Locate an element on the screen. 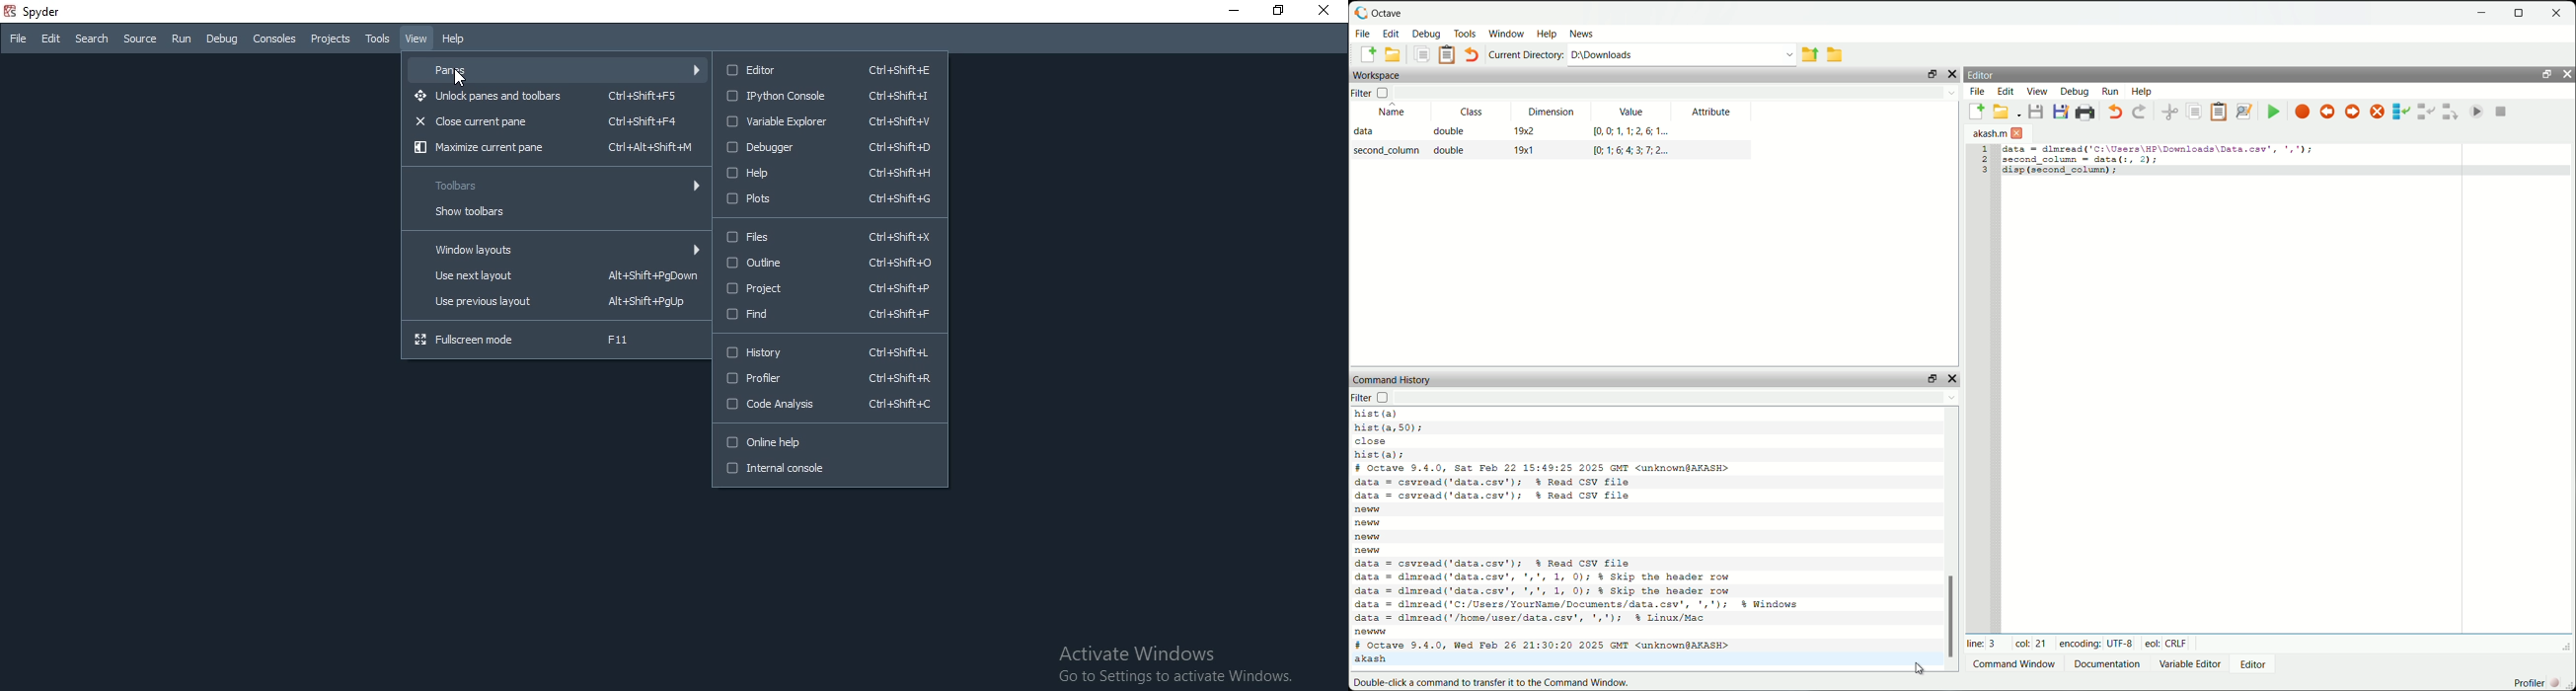 The width and height of the screenshot is (2576, 700). encoding: UTF-8 is located at coordinates (2097, 642).